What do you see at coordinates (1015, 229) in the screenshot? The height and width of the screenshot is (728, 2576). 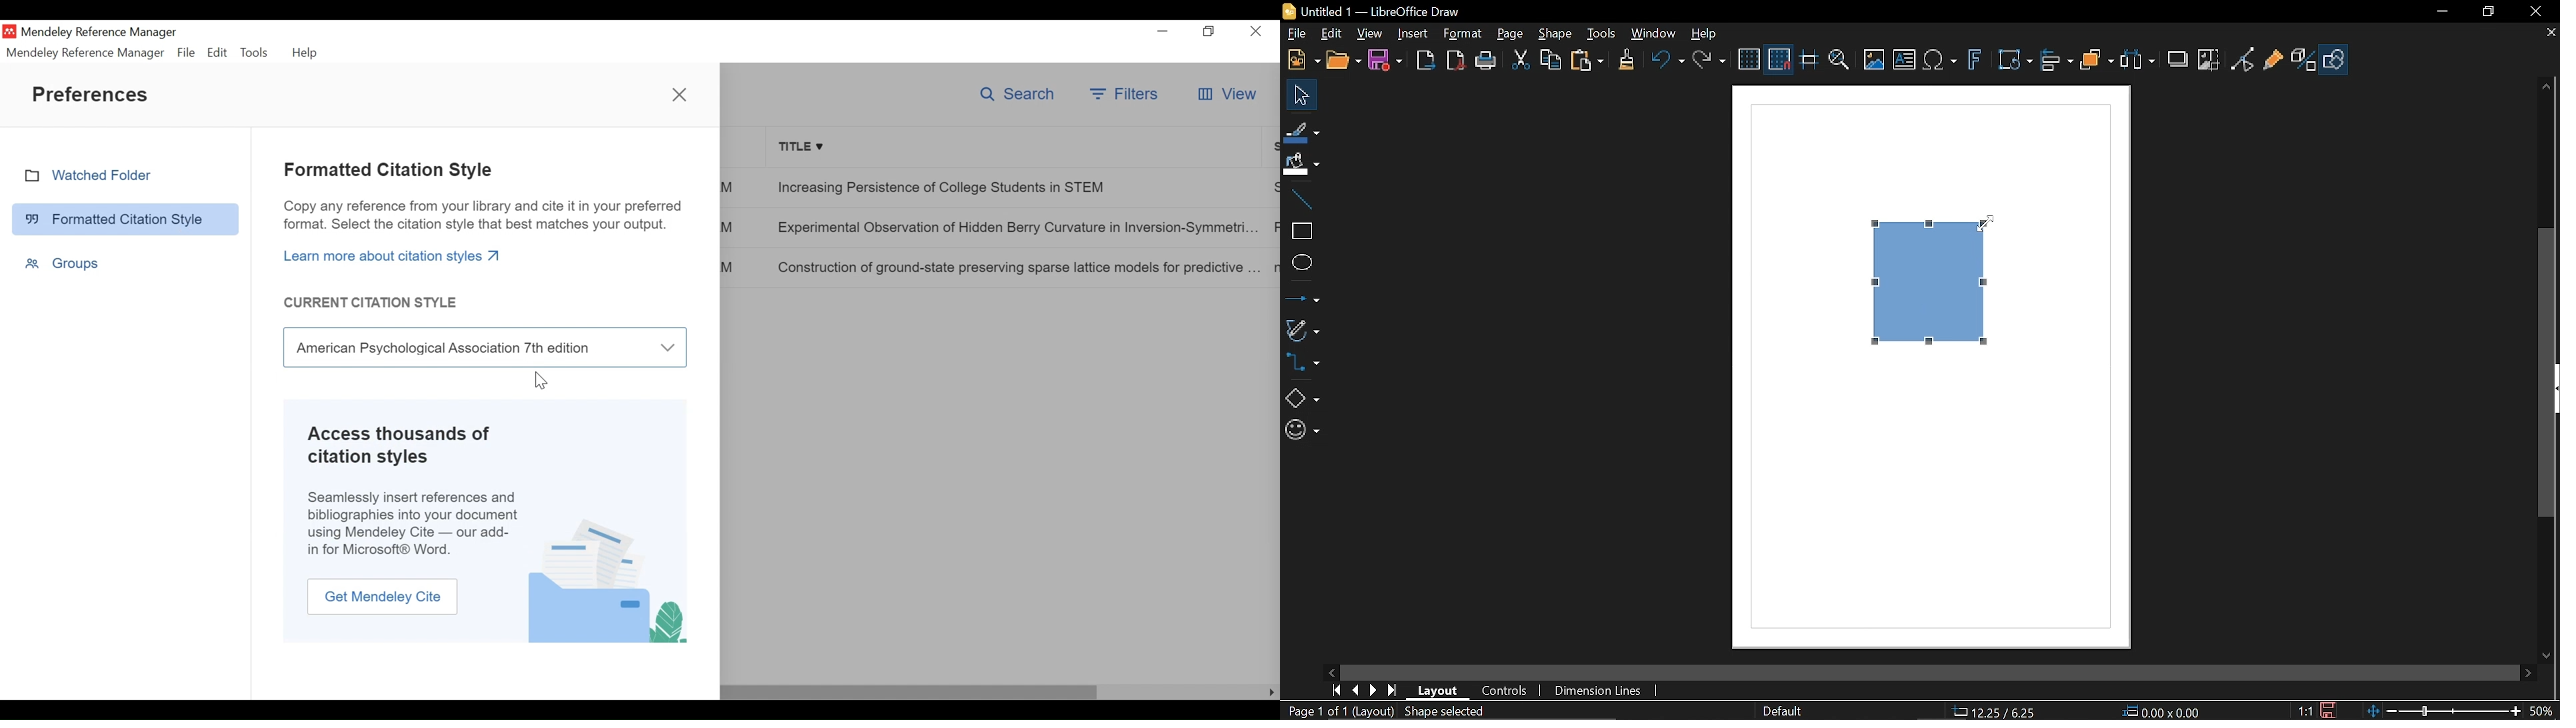 I see `Experimental Observation of Hidden Berry Curvature in Inversion-Symmetri` at bounding box center [1015, 229].